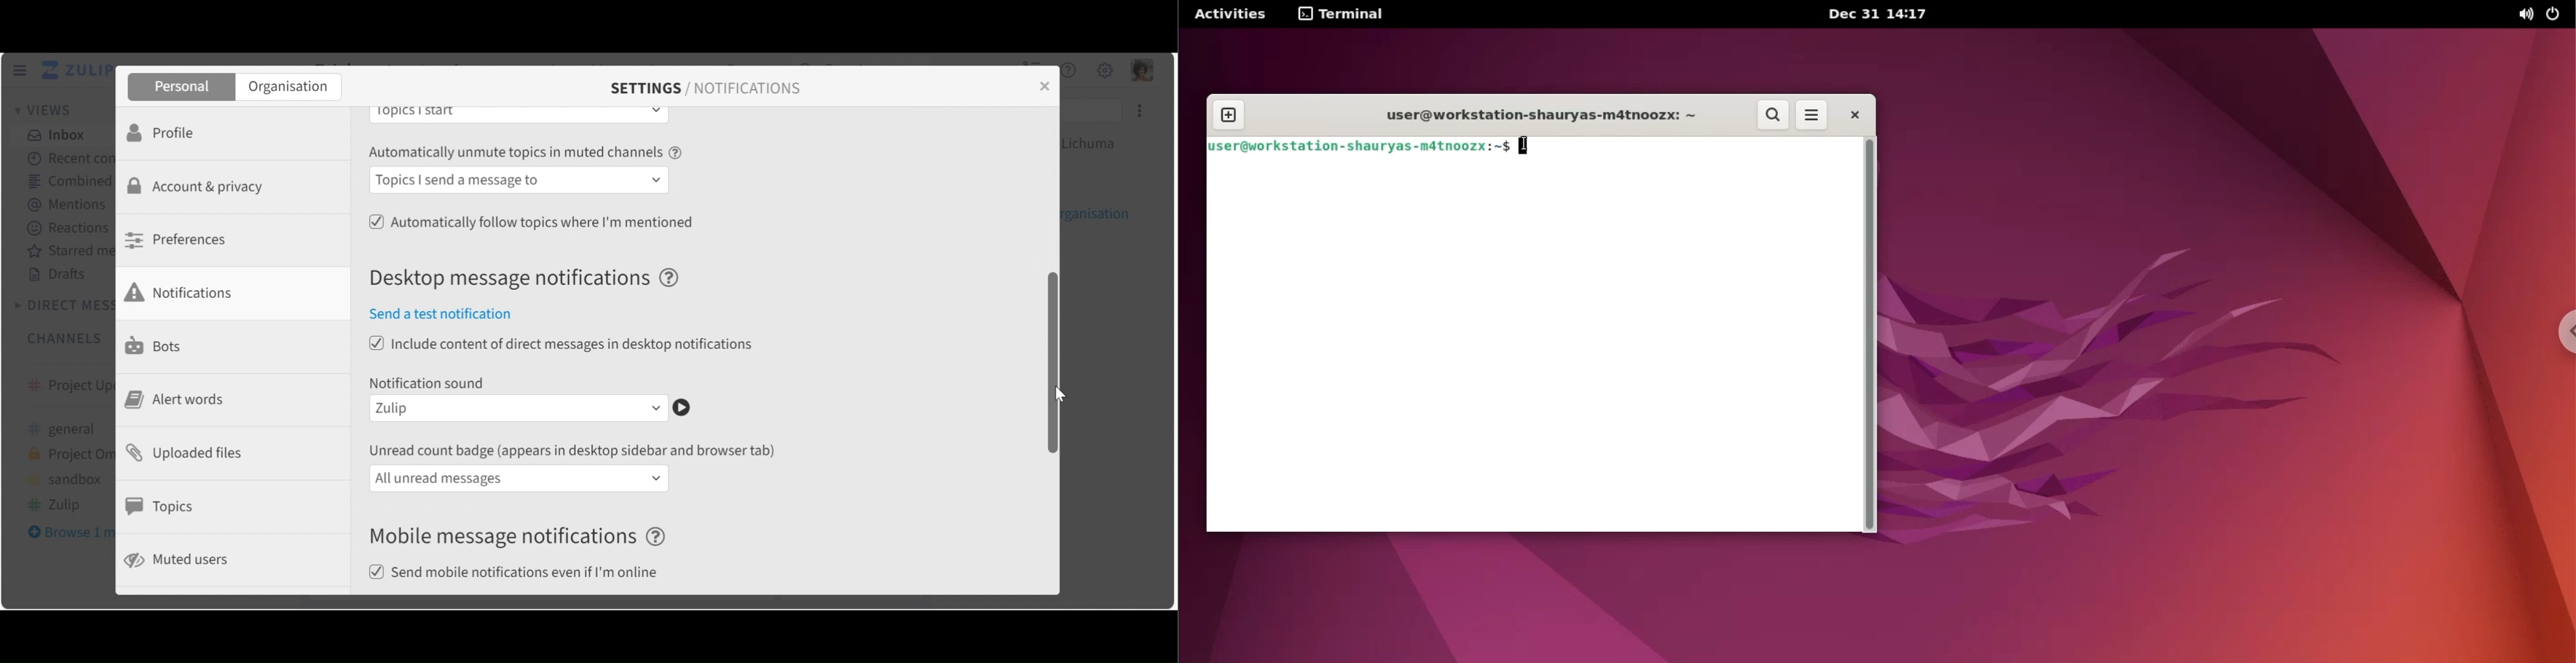  I want to click on Automatically follow topics in muted channels dropdown menu, so click(521, 181).